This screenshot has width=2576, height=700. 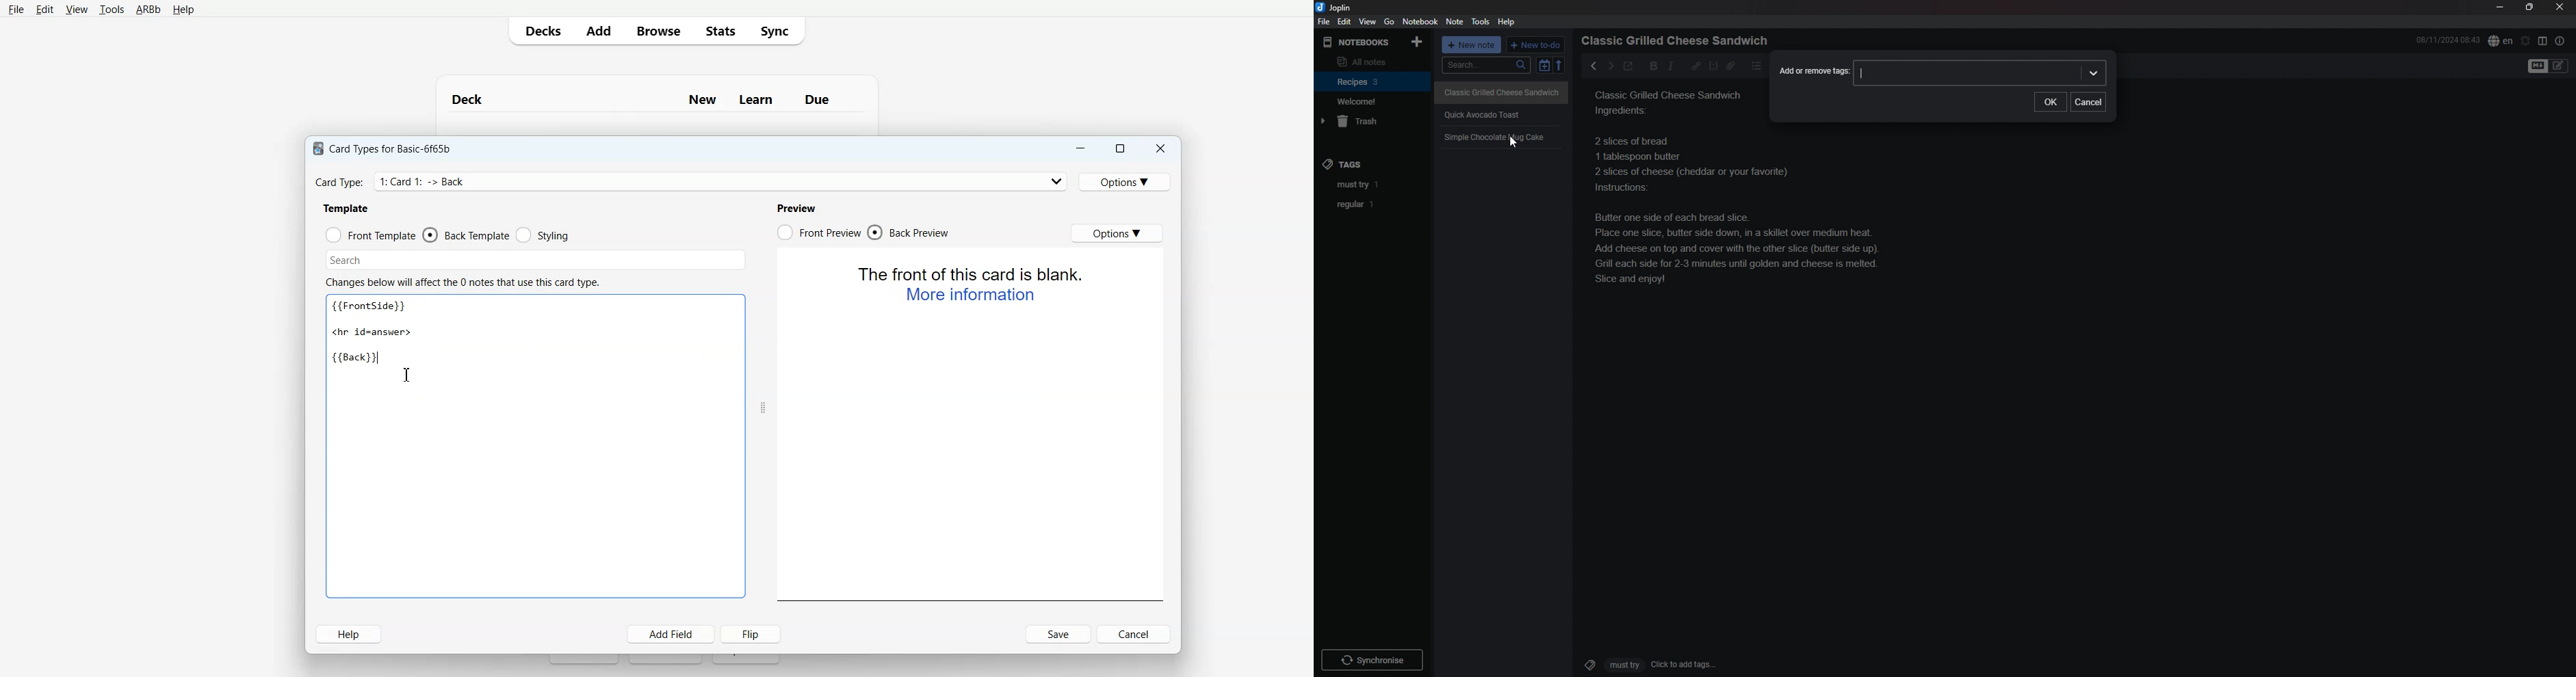 What do you see at coordinates (1594, 66) in the screenshot?
I see `previous` at bounding box center [1594, 66].